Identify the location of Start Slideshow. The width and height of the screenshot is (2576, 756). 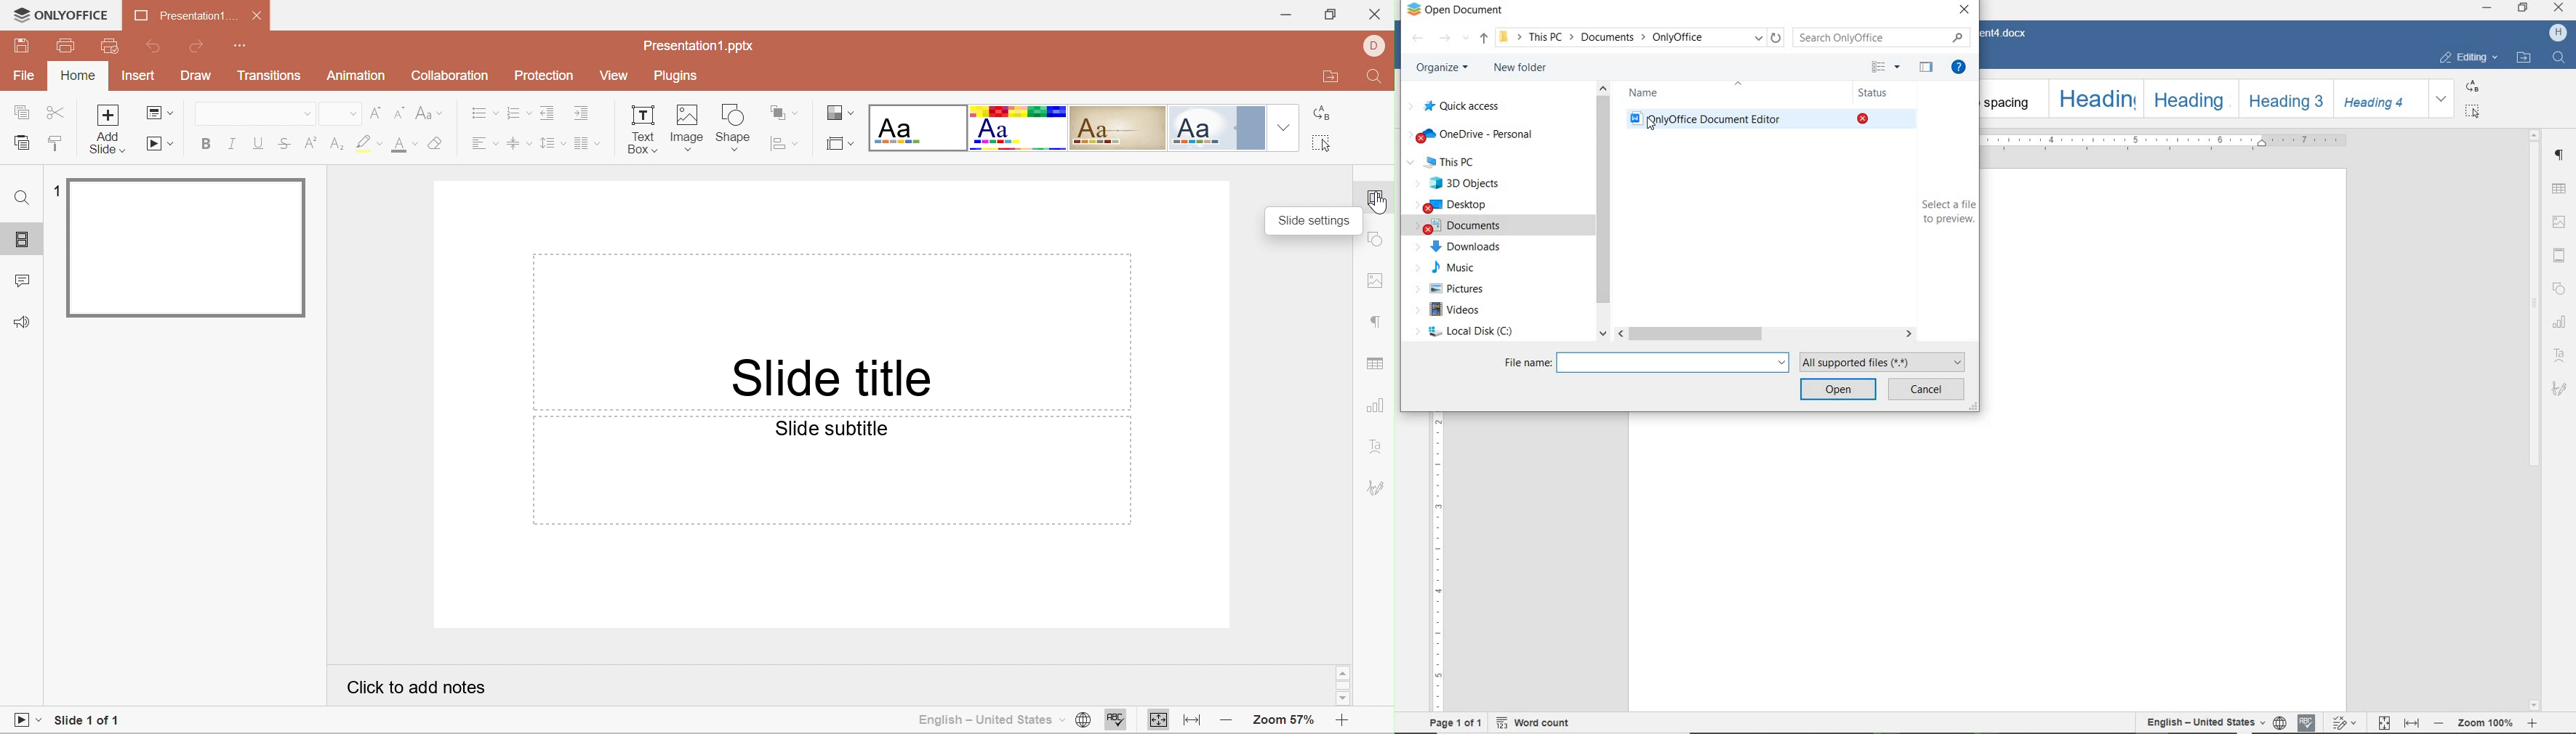
(161, 144).